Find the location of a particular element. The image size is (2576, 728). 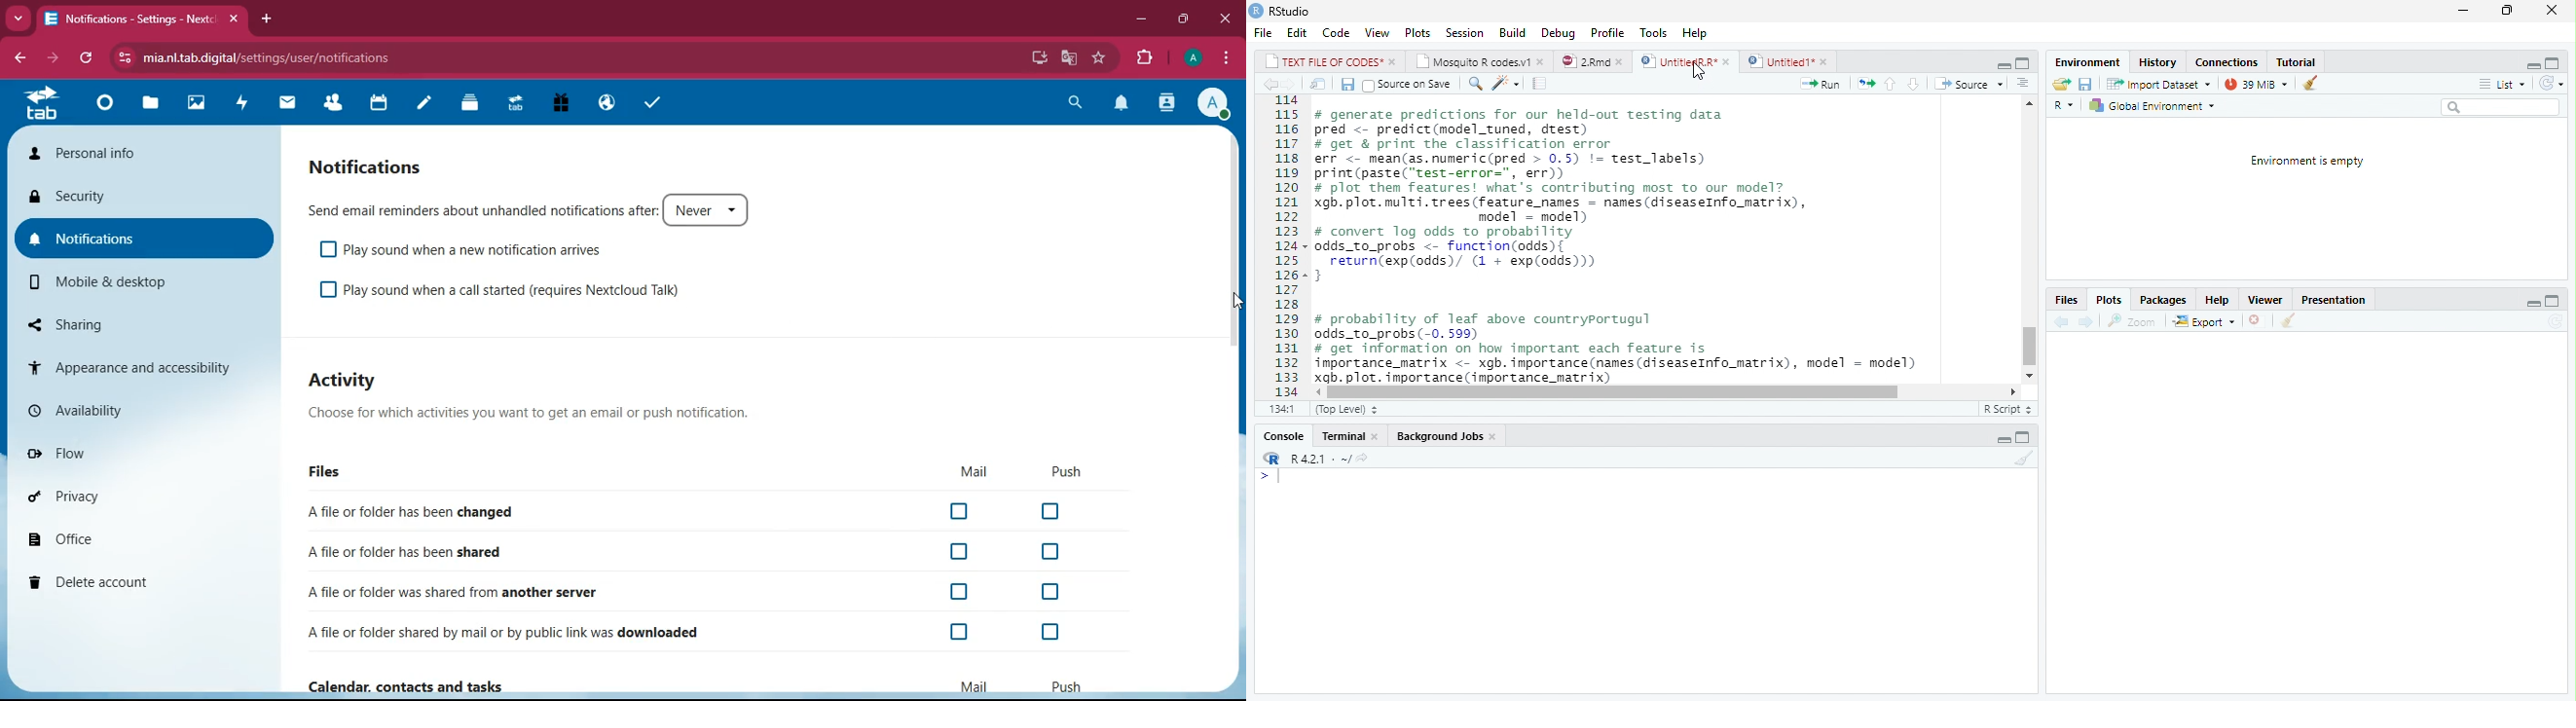

R 4.2.1 .~/ is located at coordinates (1318, 458).